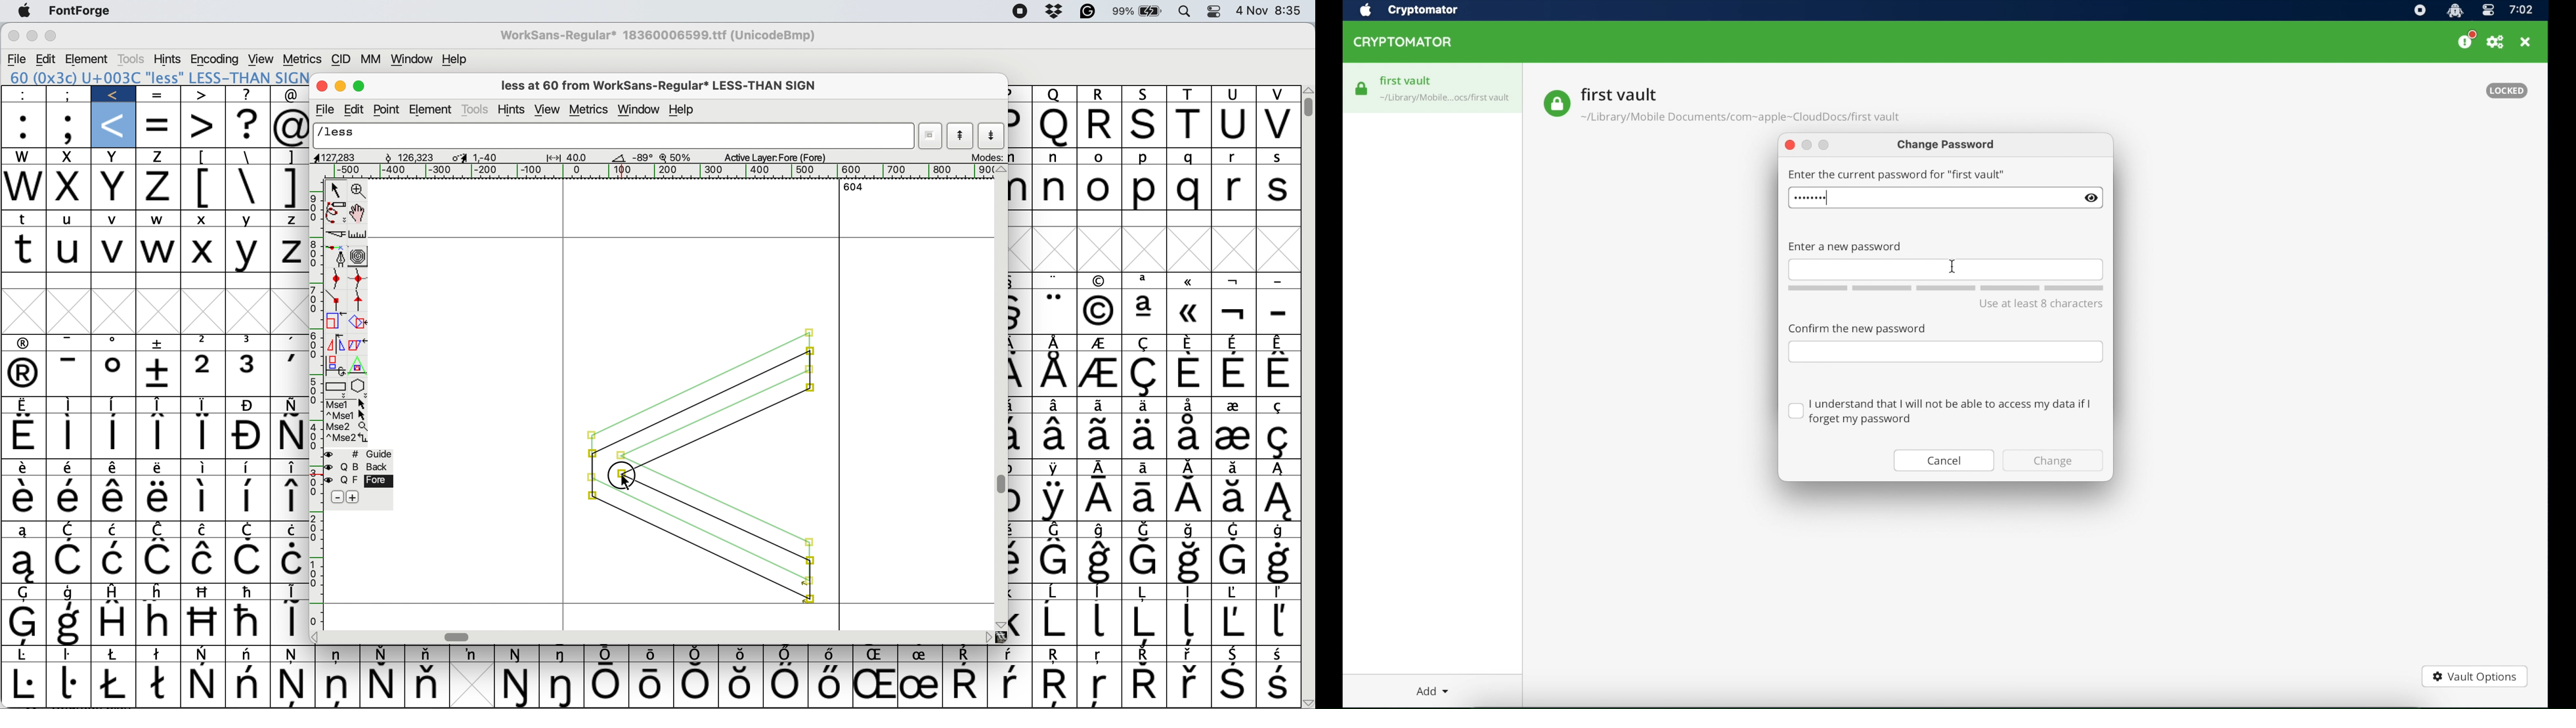 The image size is (2576, 728). What do you see at coordinates (341, 88) in the screenshot?
I see `minimise` at bounding box center [341, 88].